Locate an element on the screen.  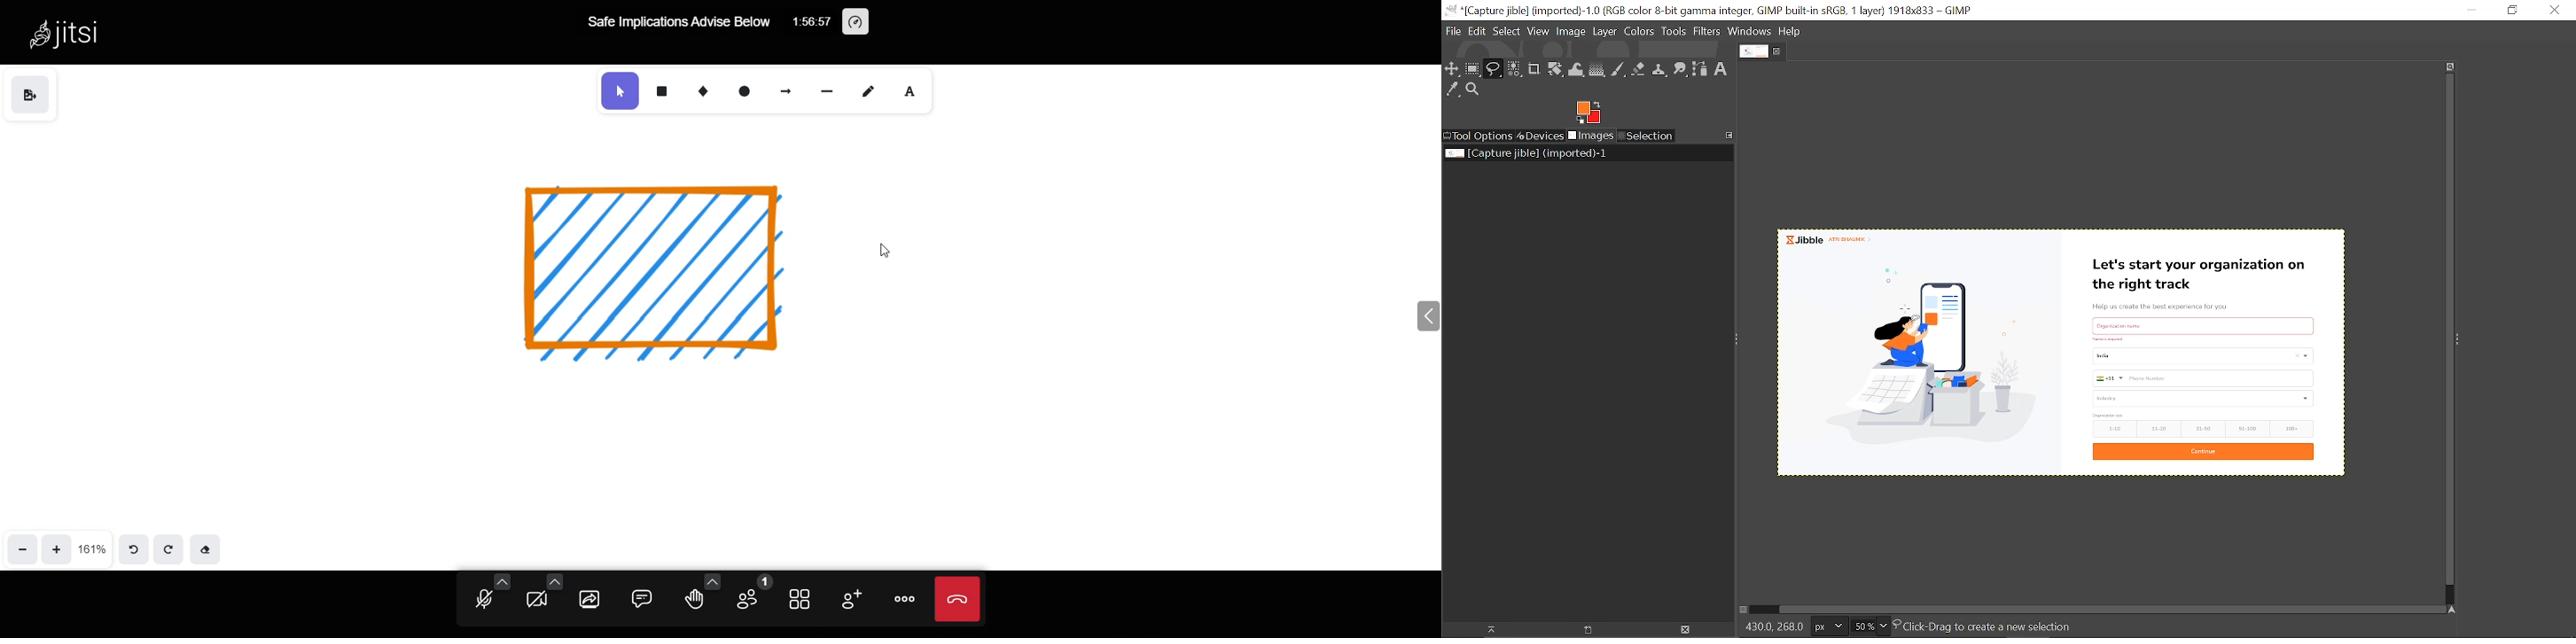
Filters is located at coordinates (1707, 32).